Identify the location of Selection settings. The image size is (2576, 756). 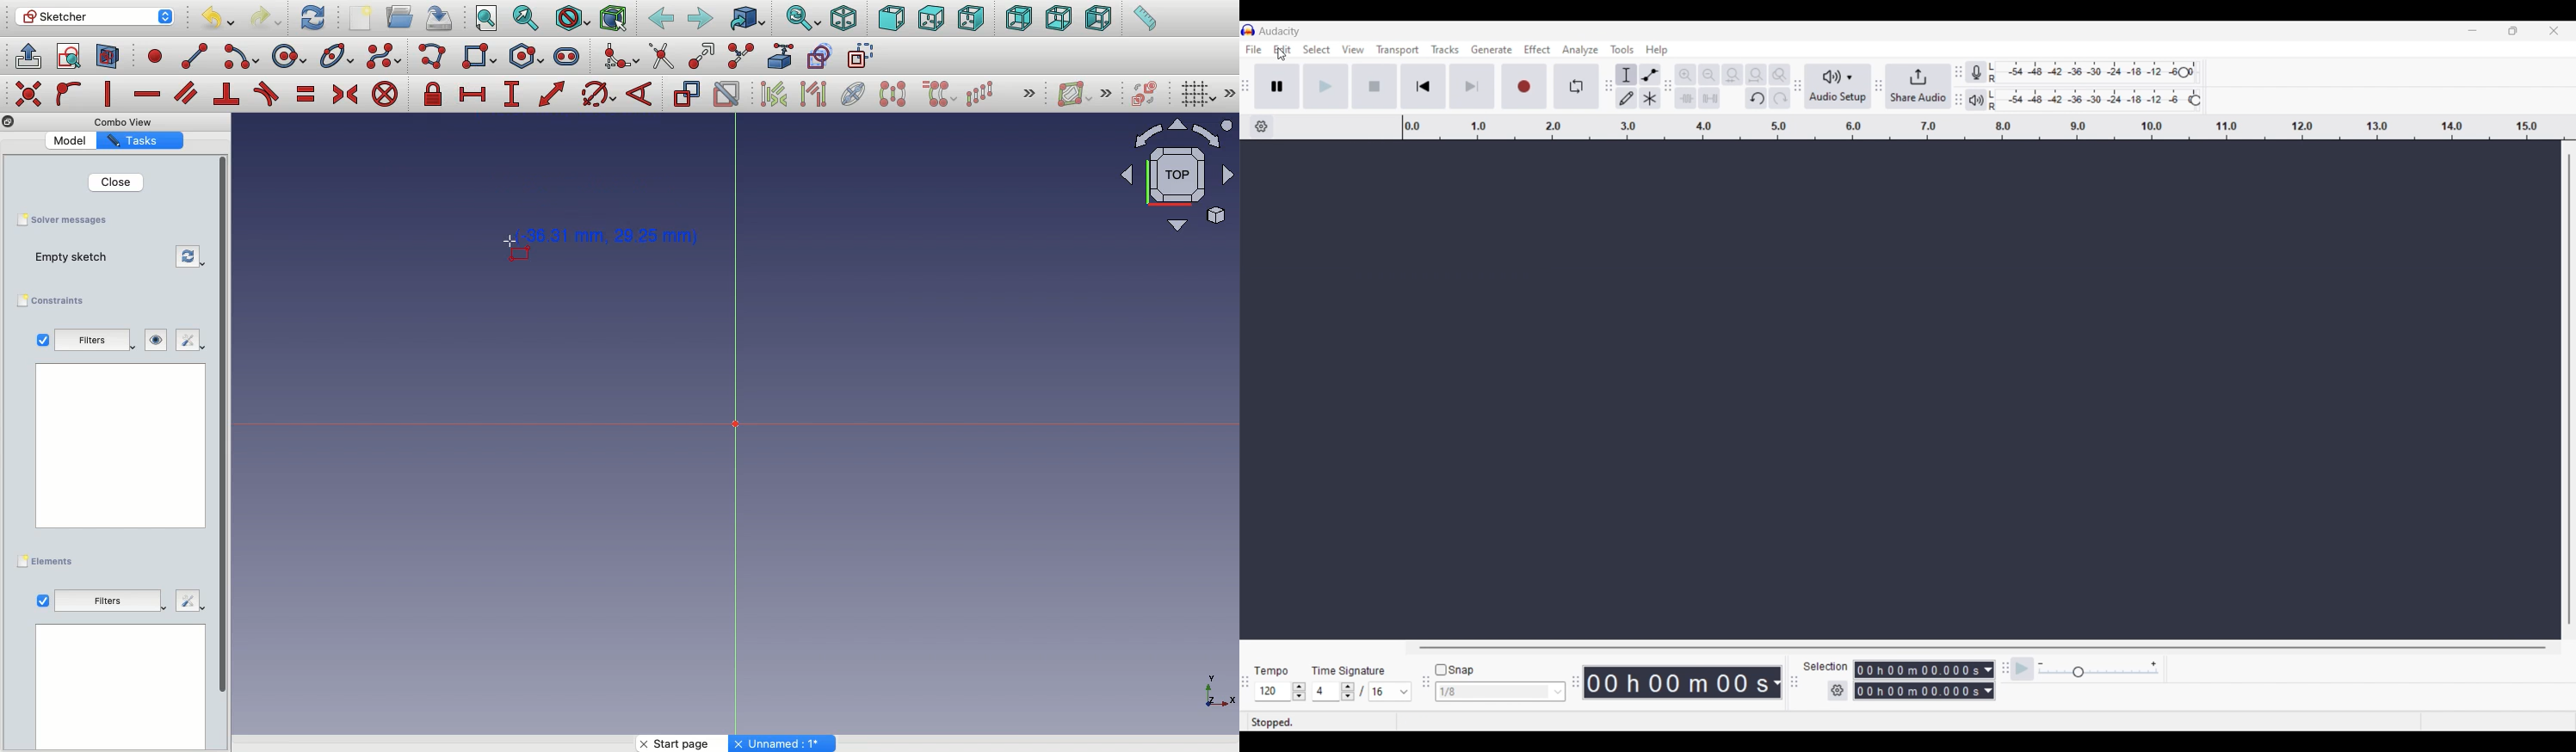
(1838, 691).